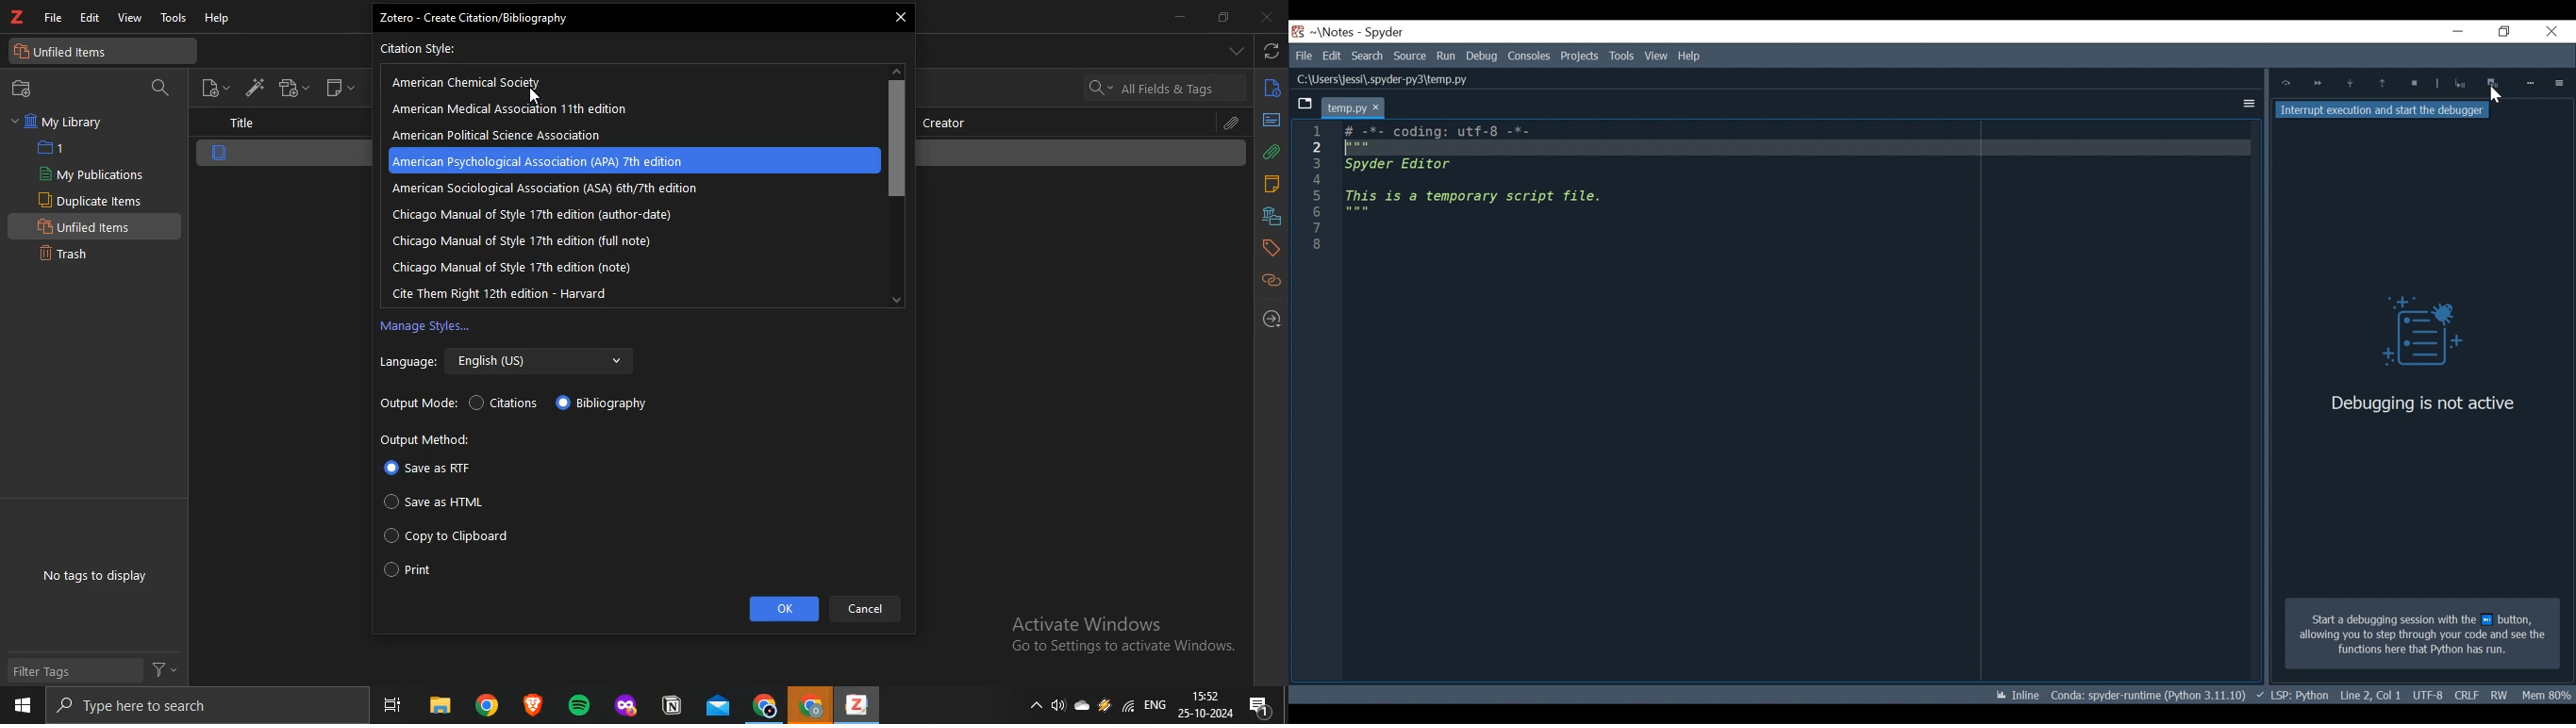  I want to click on 1, so click(55, 148).